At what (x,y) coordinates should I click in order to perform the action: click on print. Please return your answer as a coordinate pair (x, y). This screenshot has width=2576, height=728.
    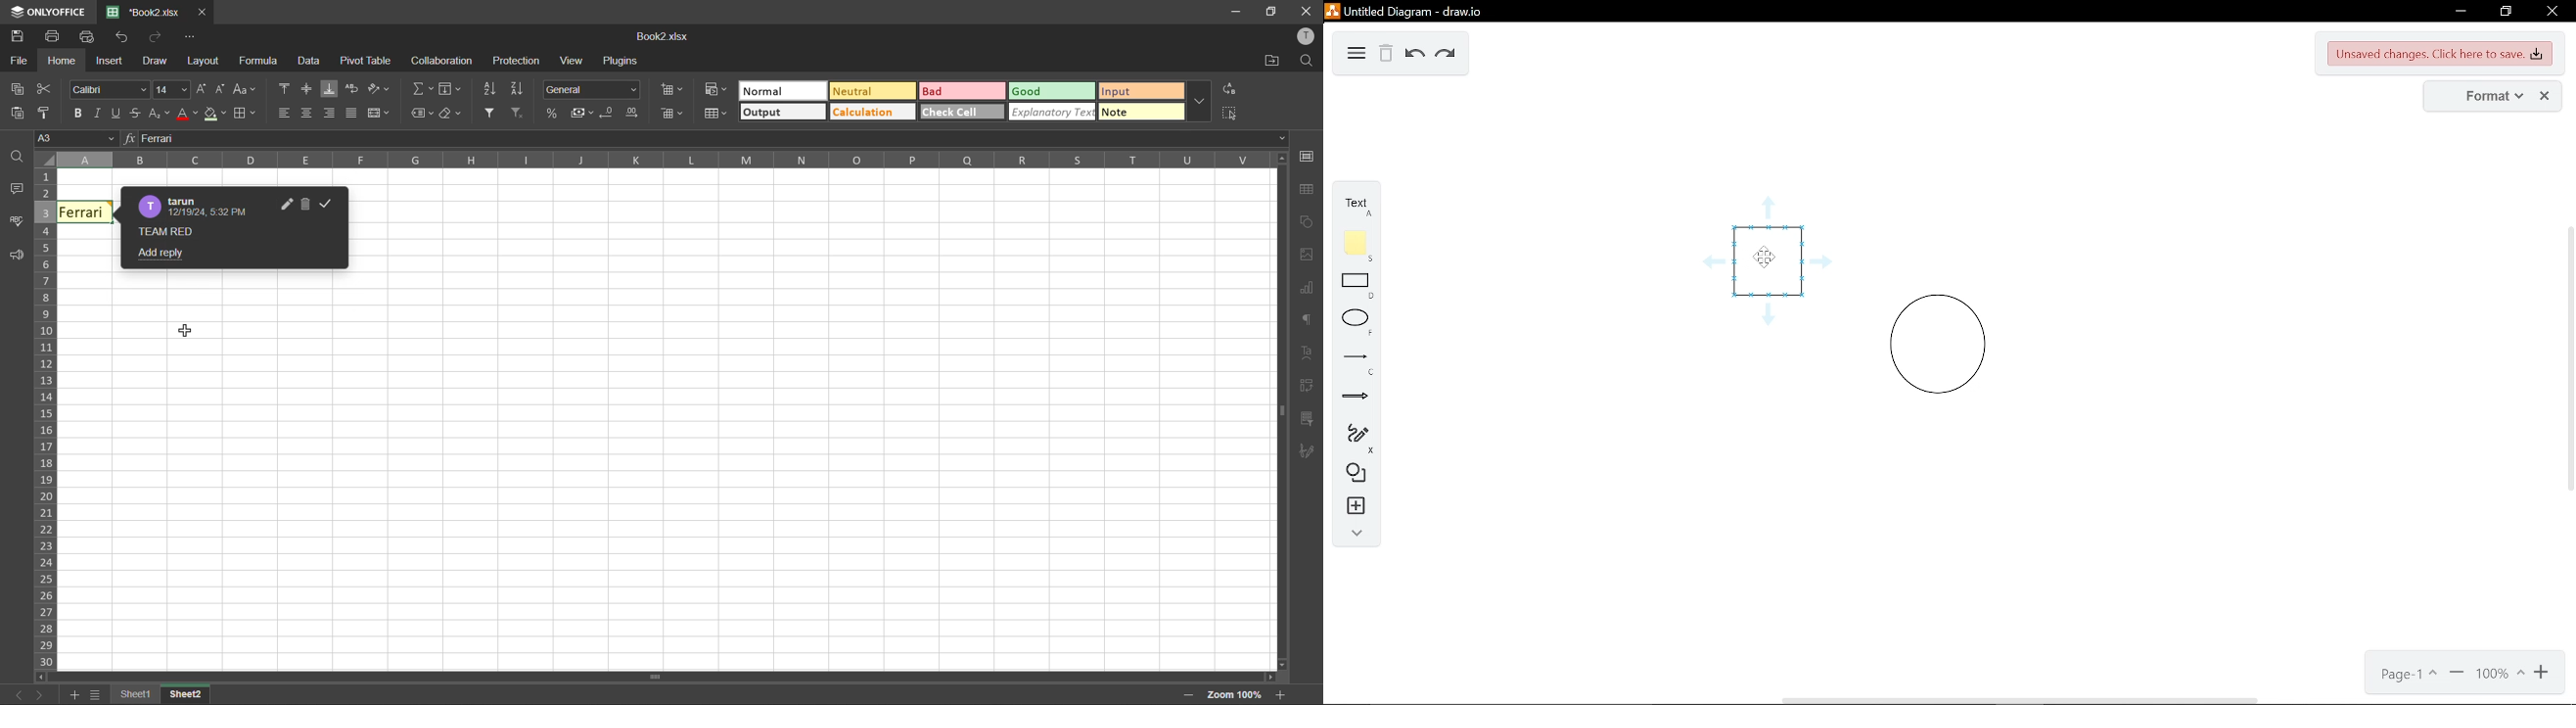
    Looking at the image, I should click on (54, 38).